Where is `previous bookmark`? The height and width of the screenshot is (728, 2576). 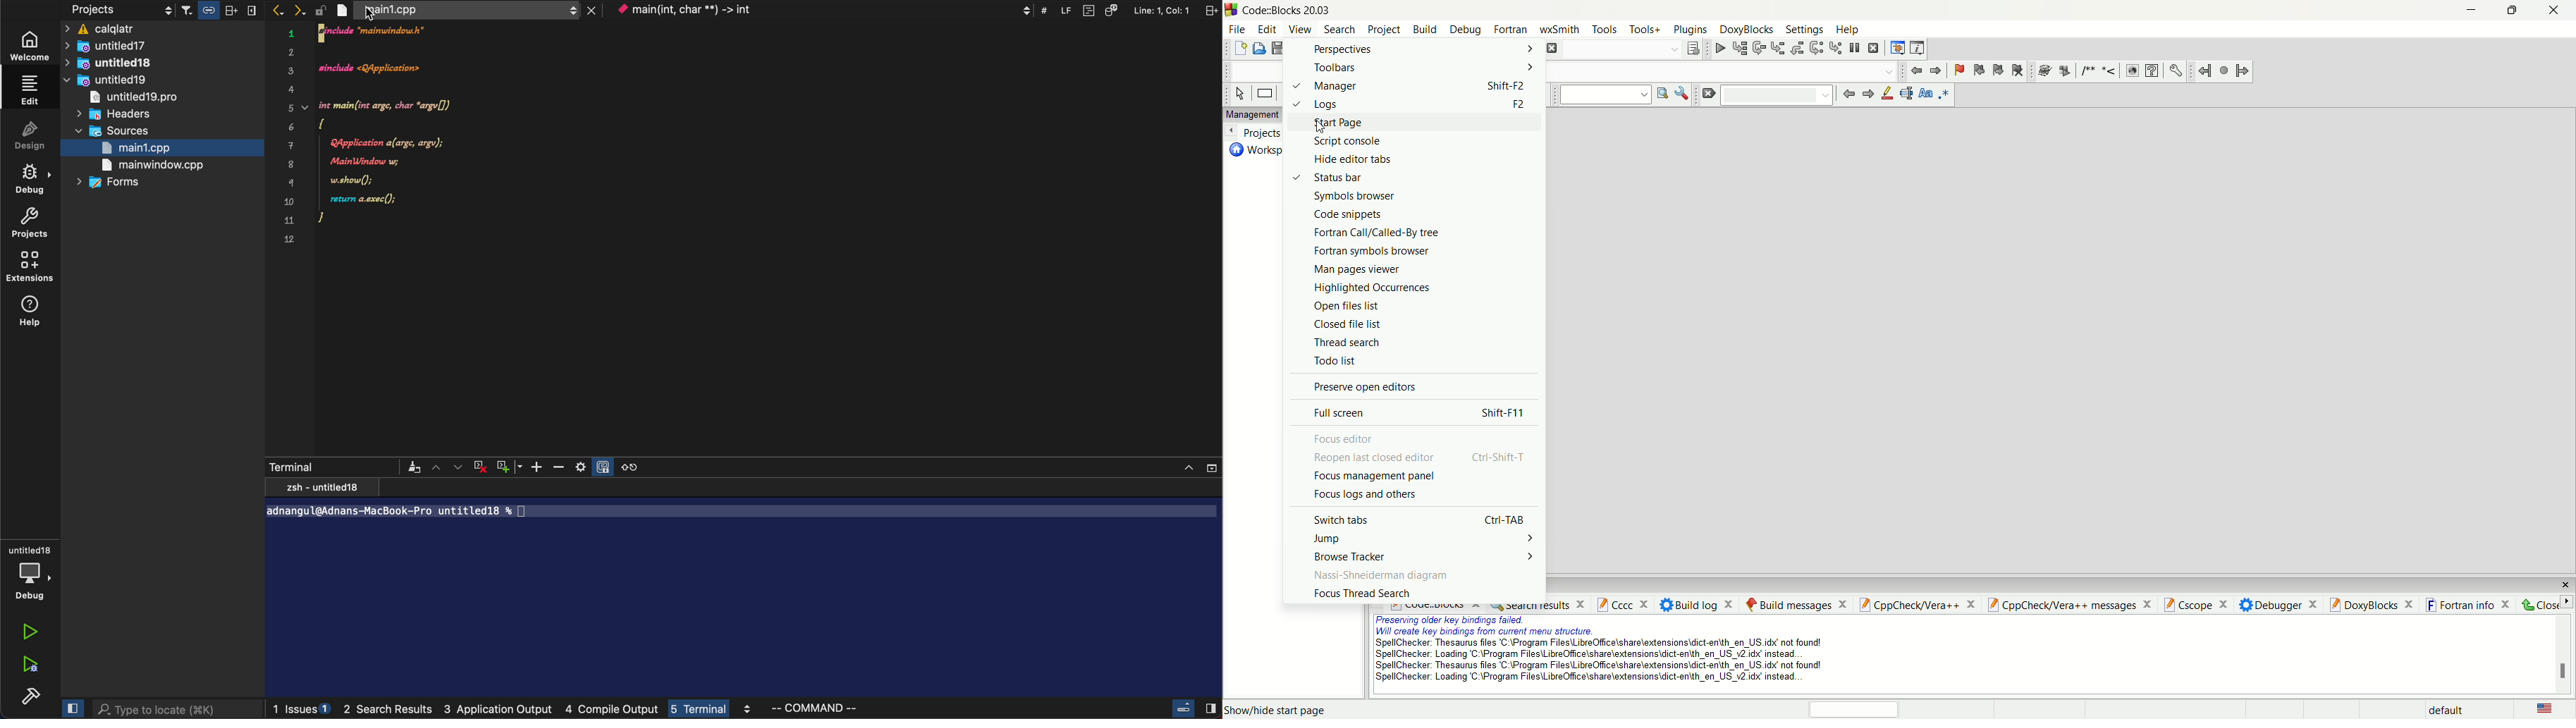 previous bookmark is located at coordinates (1977, 69).